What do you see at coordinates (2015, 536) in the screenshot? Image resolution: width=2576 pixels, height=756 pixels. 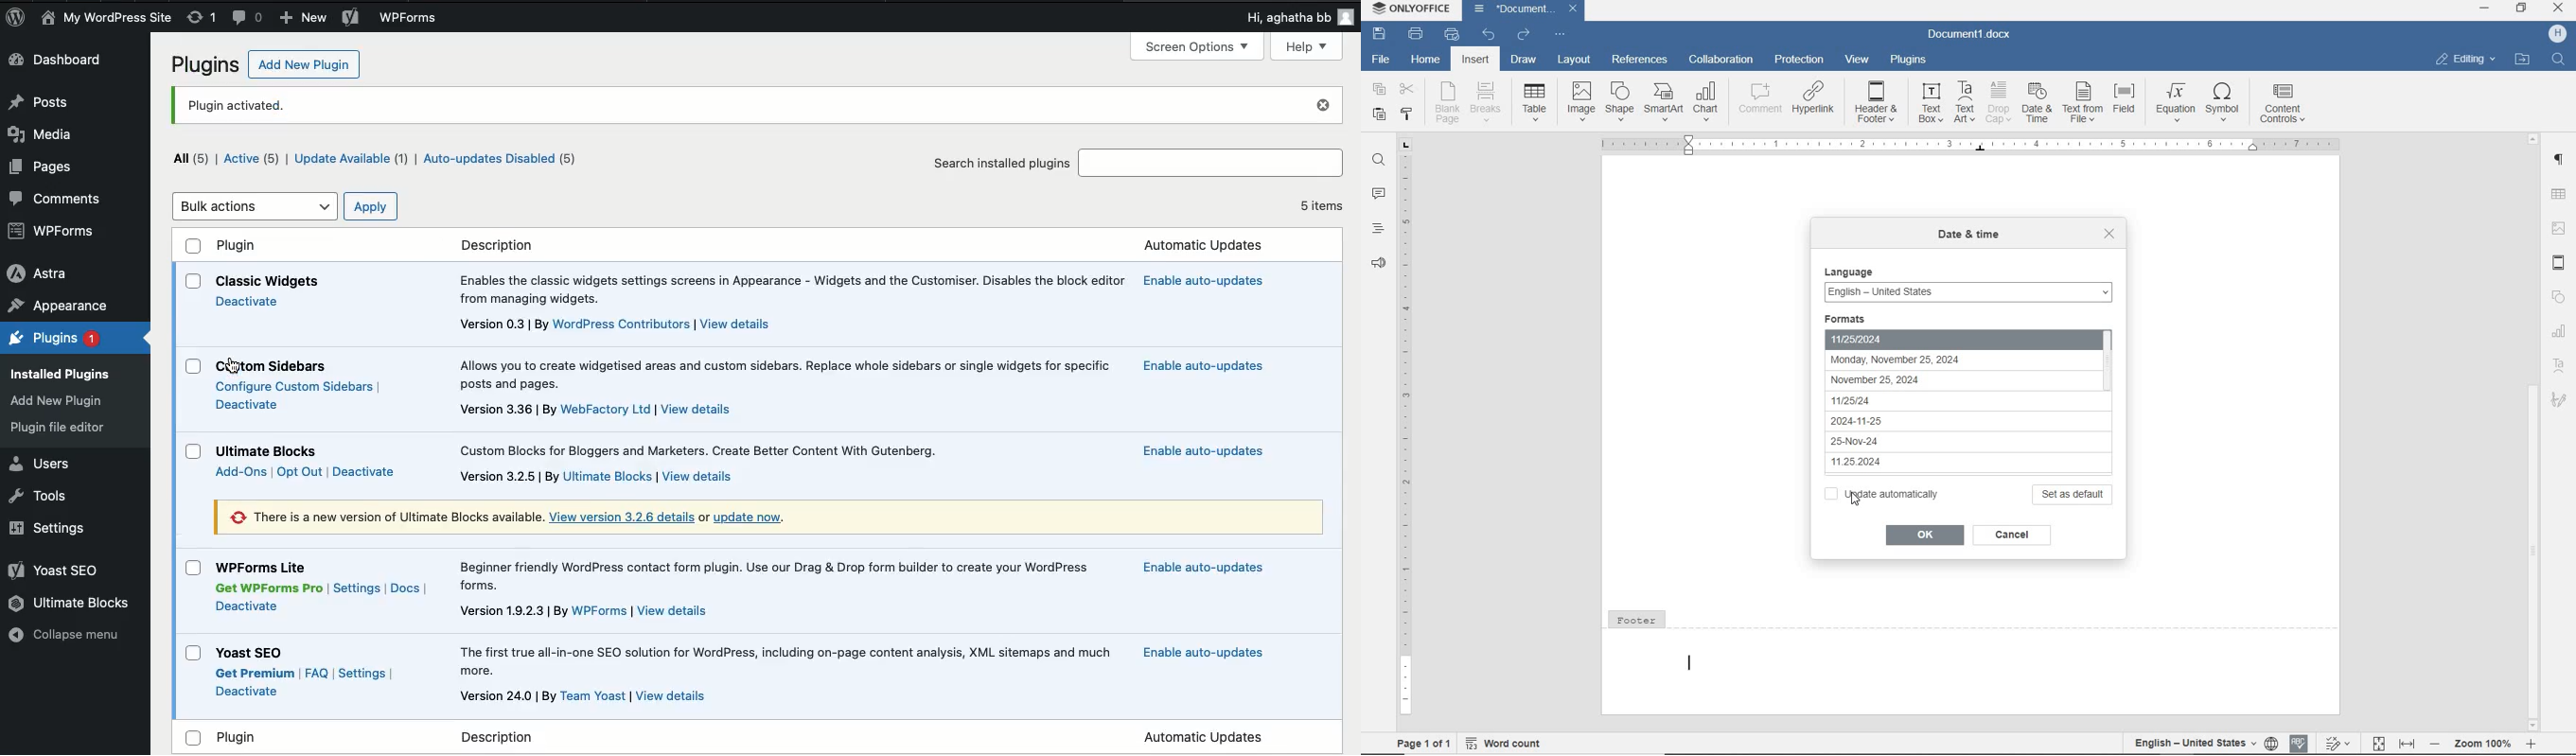 I see `cancel` at bounding box center [2015, 536].